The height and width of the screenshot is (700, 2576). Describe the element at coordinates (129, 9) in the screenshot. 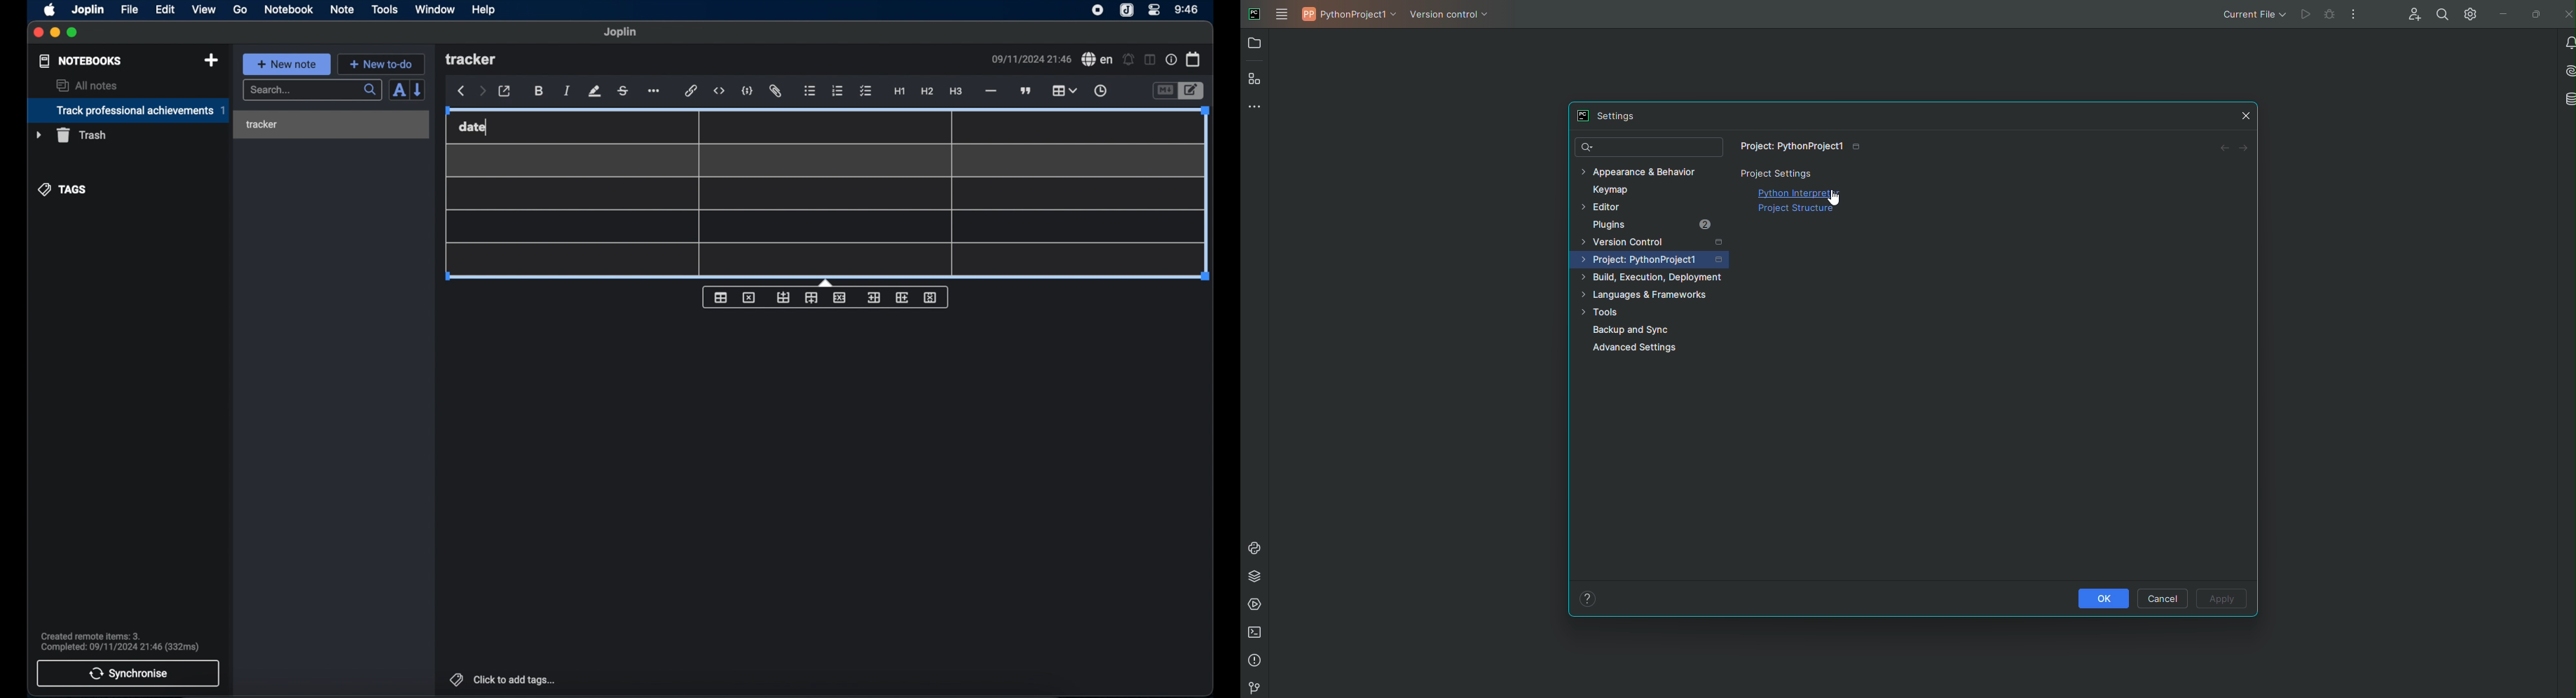

I see `file` at that location.